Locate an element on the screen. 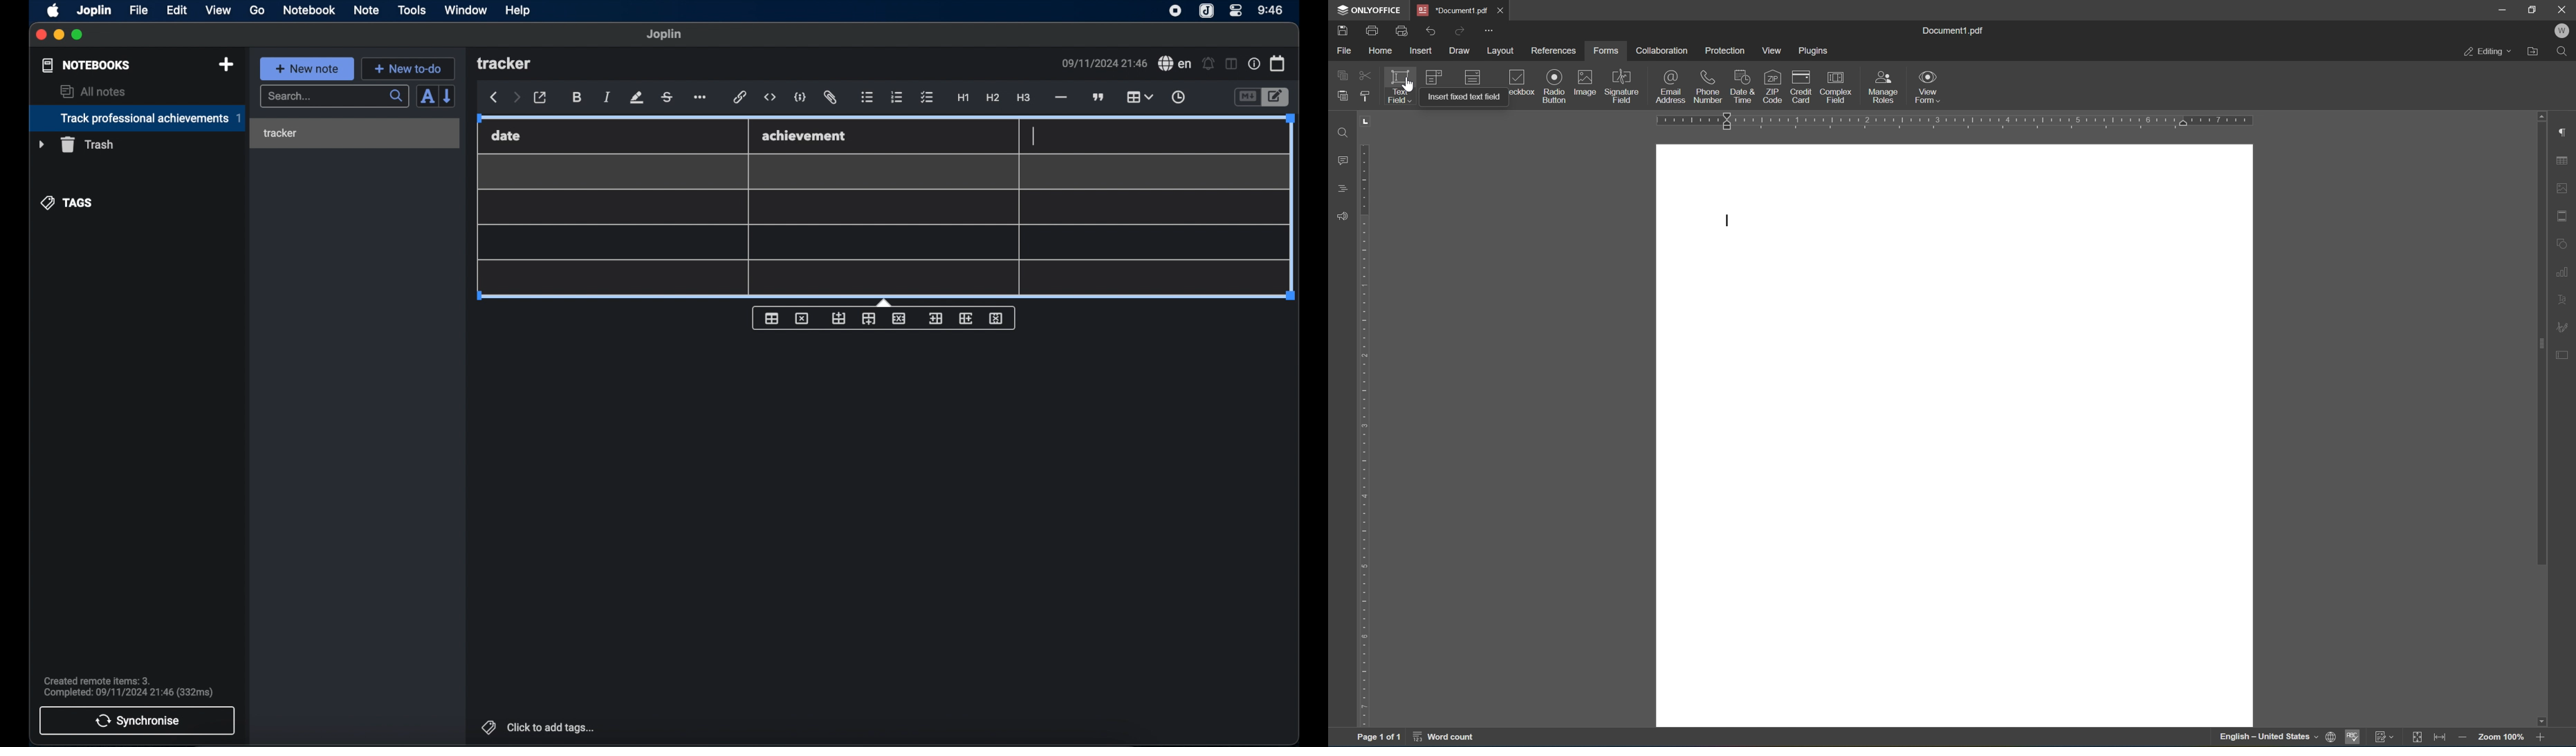  highlight is located at coordinates (636, 98).